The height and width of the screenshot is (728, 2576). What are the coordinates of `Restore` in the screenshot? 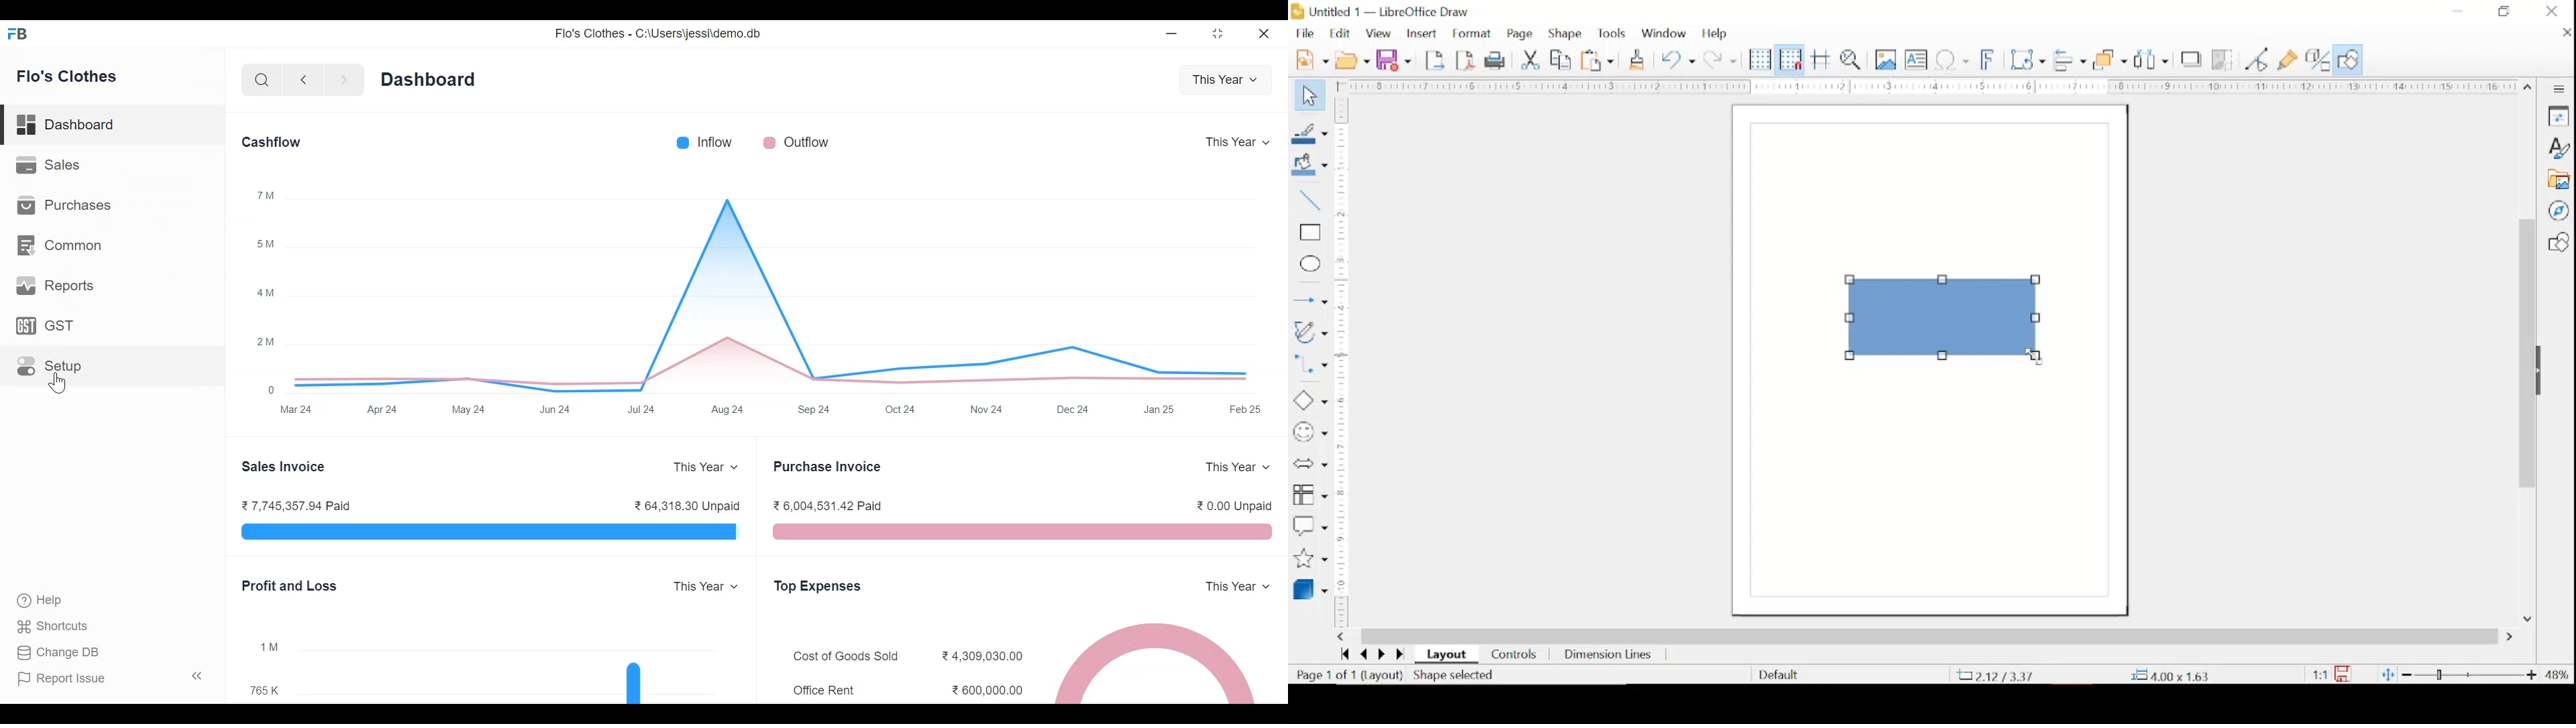 It's located at (1217, 33).